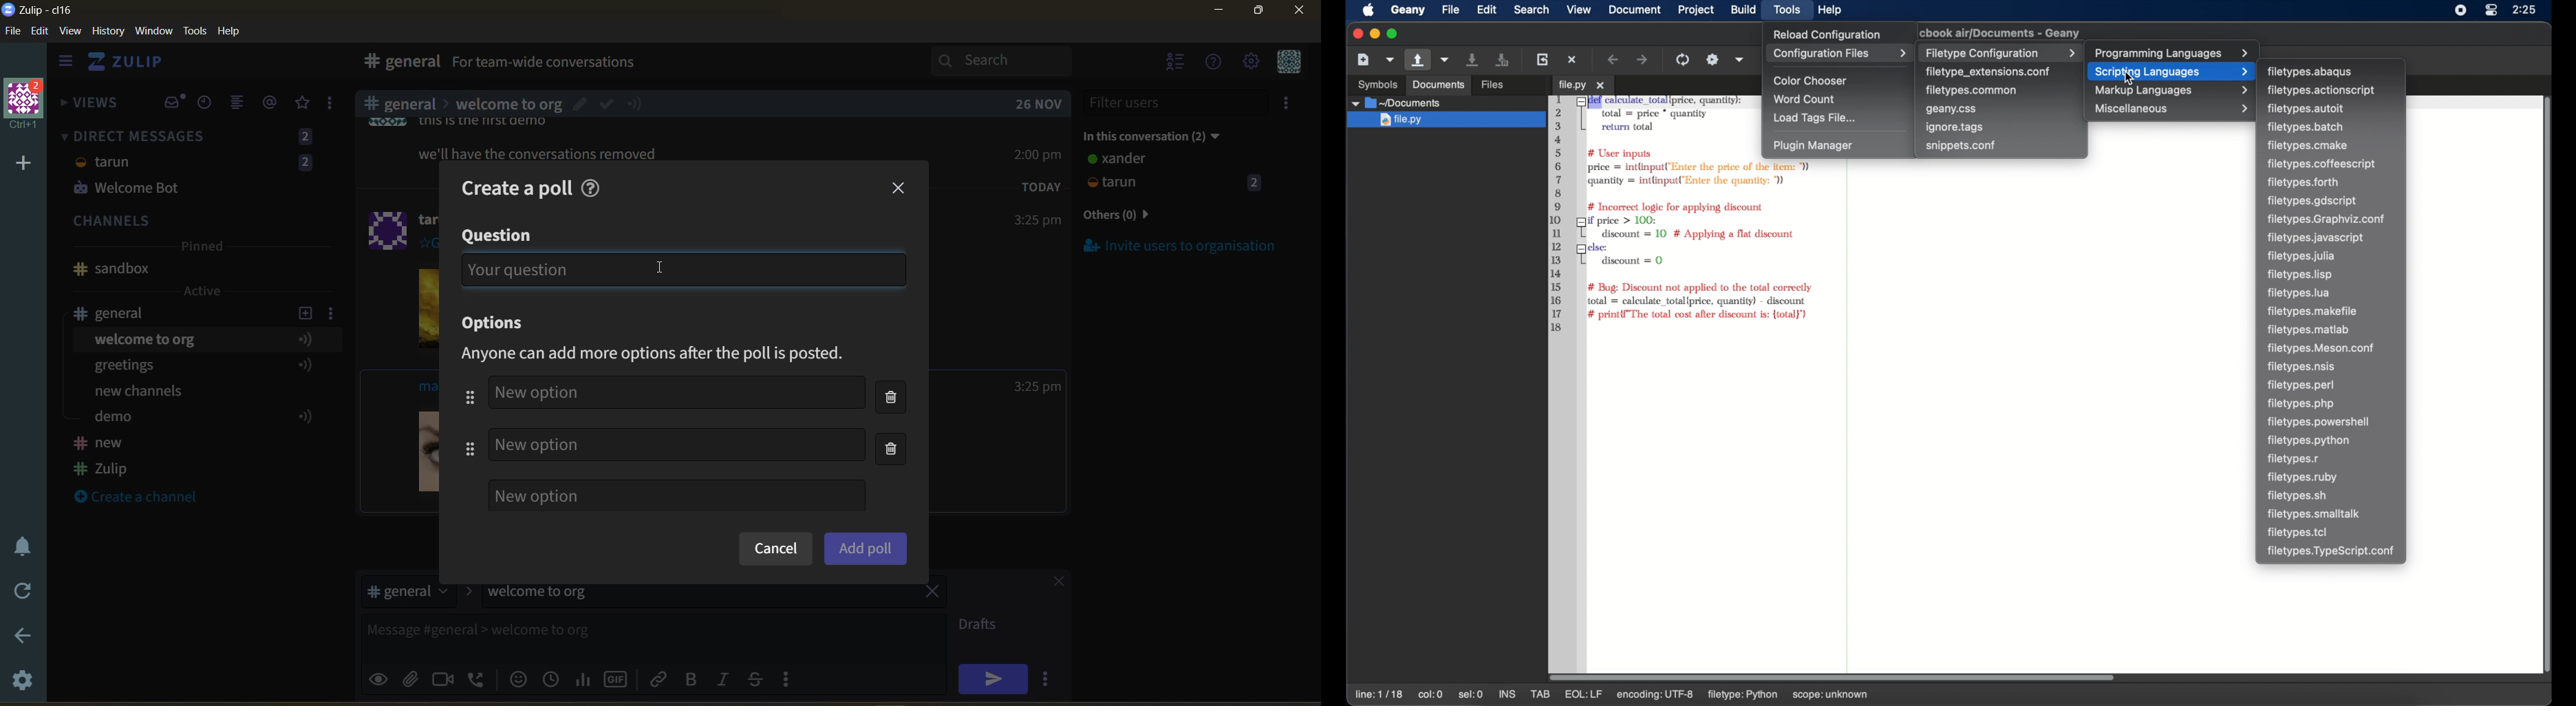 This screenshot has width=2576, height=728. I want to click on close, so click(900, 189).